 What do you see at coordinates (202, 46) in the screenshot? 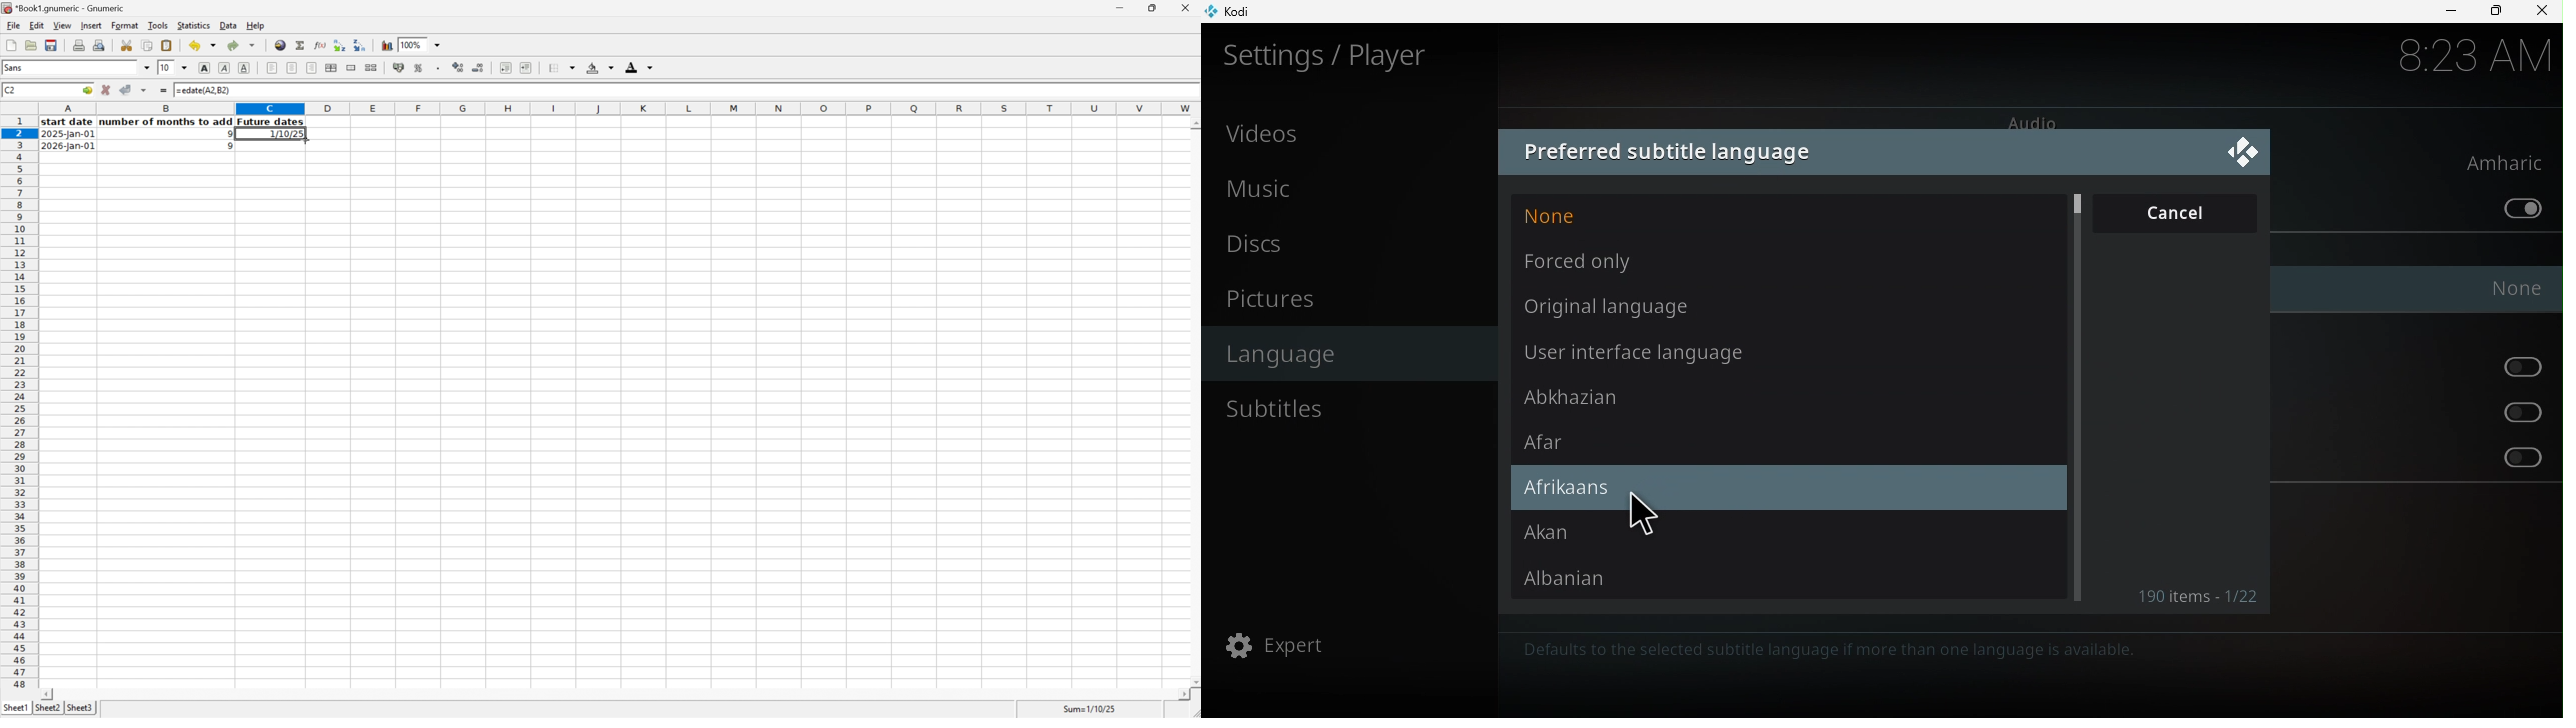
I see `Undo` at bounding box center [202, 46].